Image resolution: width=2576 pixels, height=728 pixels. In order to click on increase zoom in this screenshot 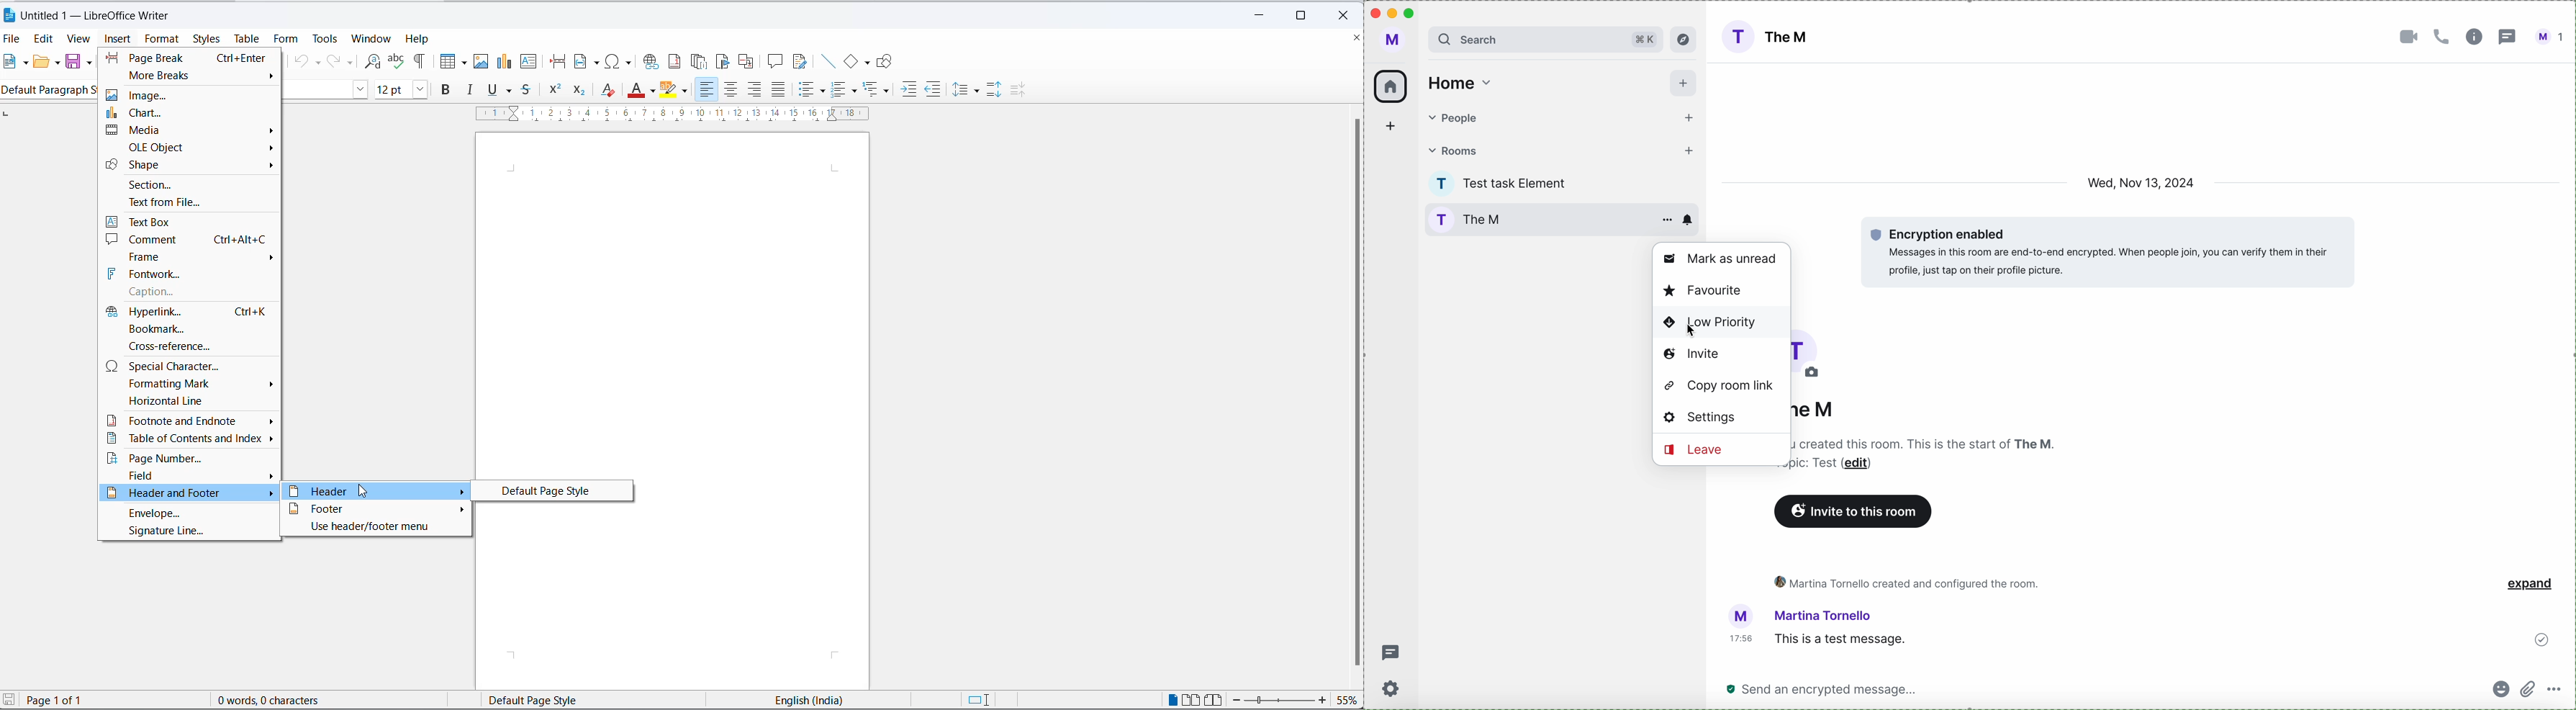, I will do `click(1323, 701)`.